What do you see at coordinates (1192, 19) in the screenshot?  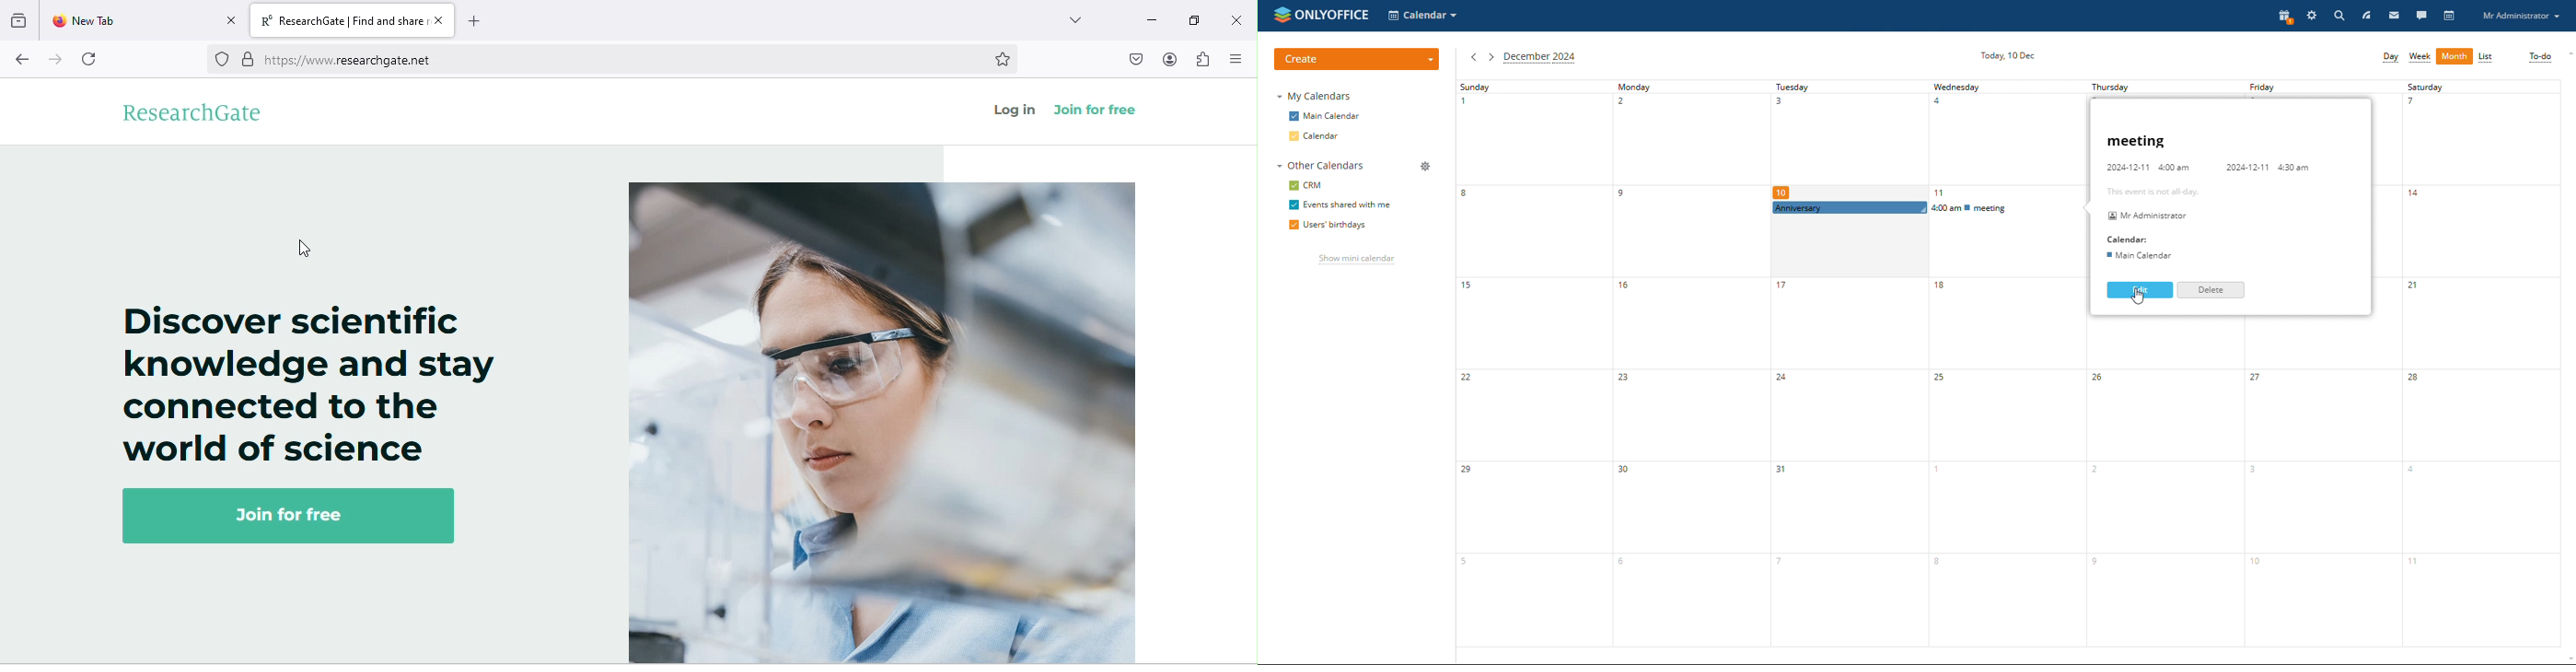 I see `maximize` at bounding box center [1192, 19].